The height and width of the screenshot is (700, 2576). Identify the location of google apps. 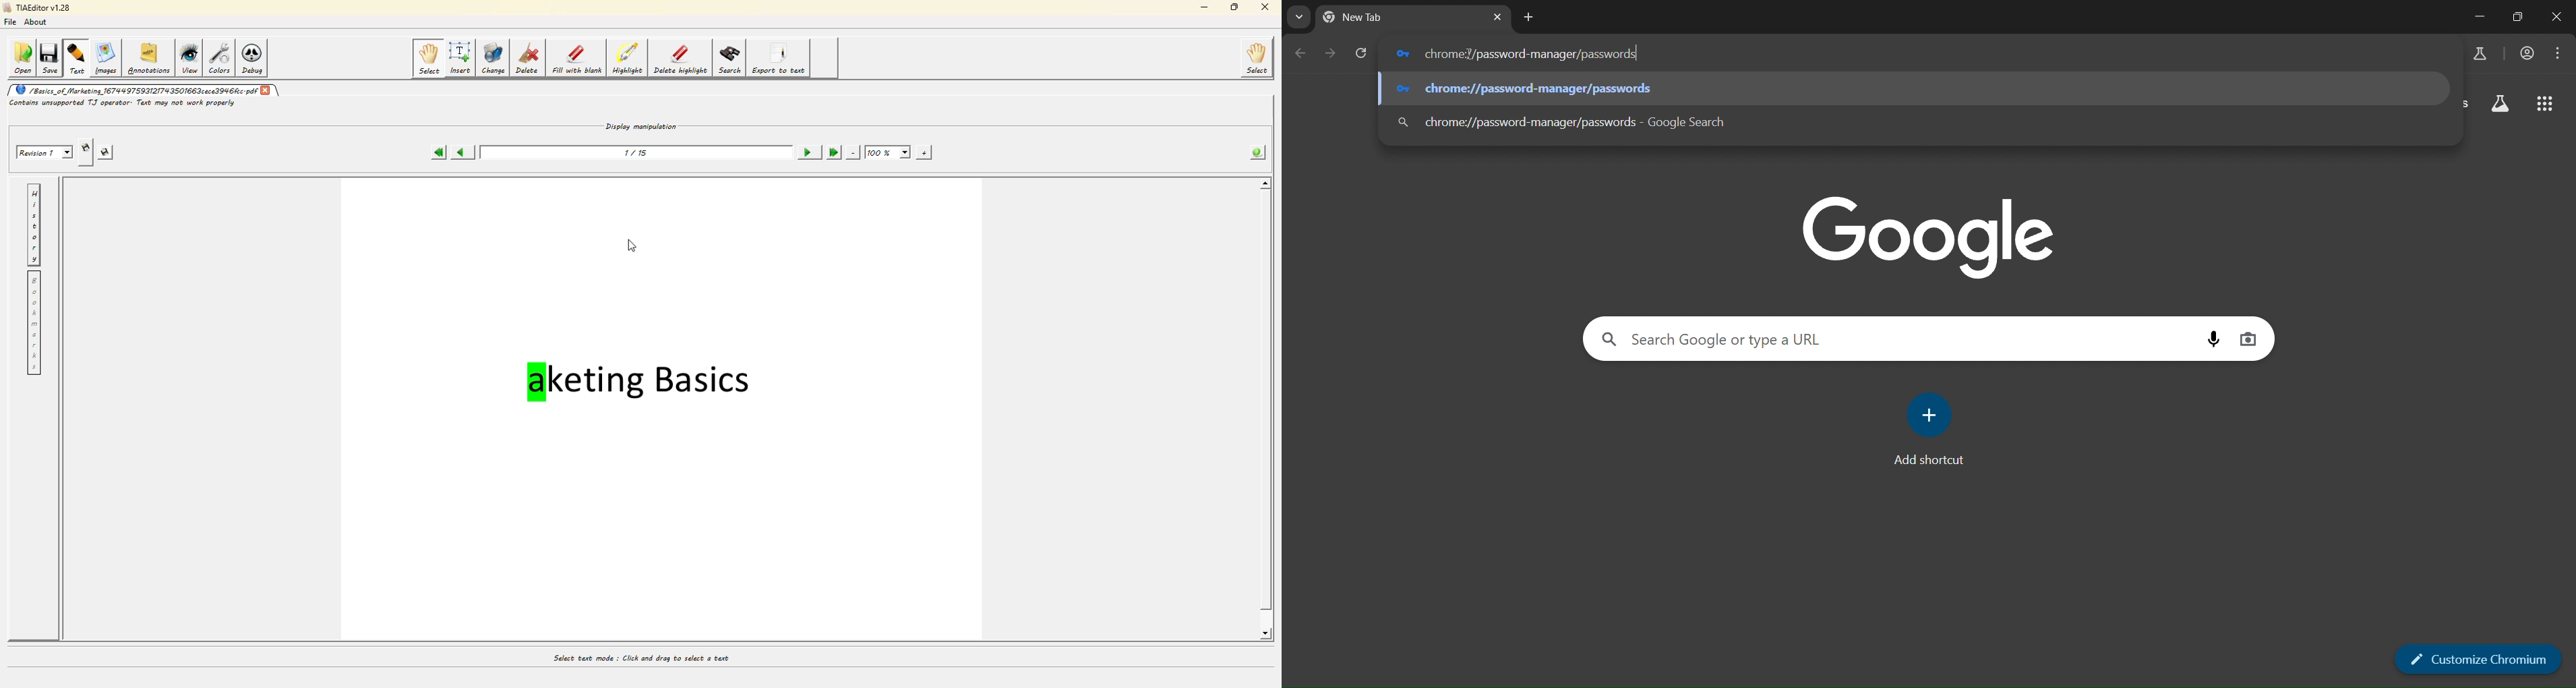
(2546, 106).